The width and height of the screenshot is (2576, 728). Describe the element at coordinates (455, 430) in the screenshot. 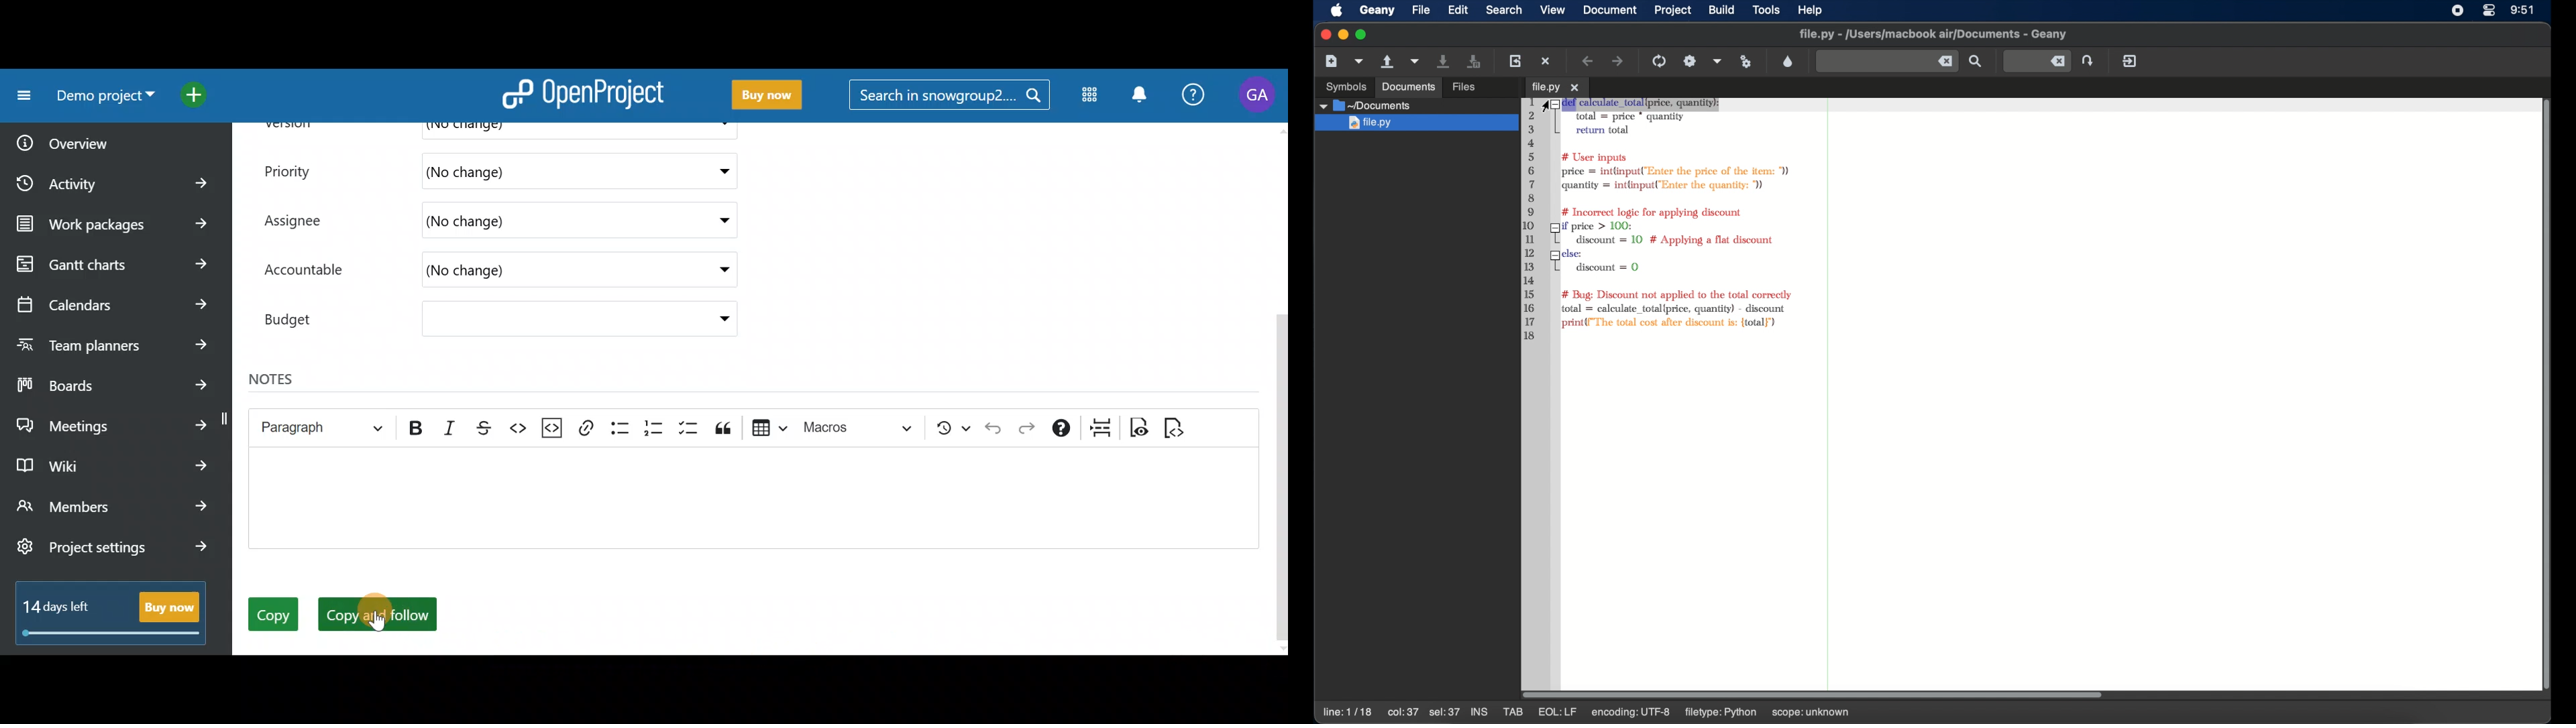

I see `Italic` at that location.